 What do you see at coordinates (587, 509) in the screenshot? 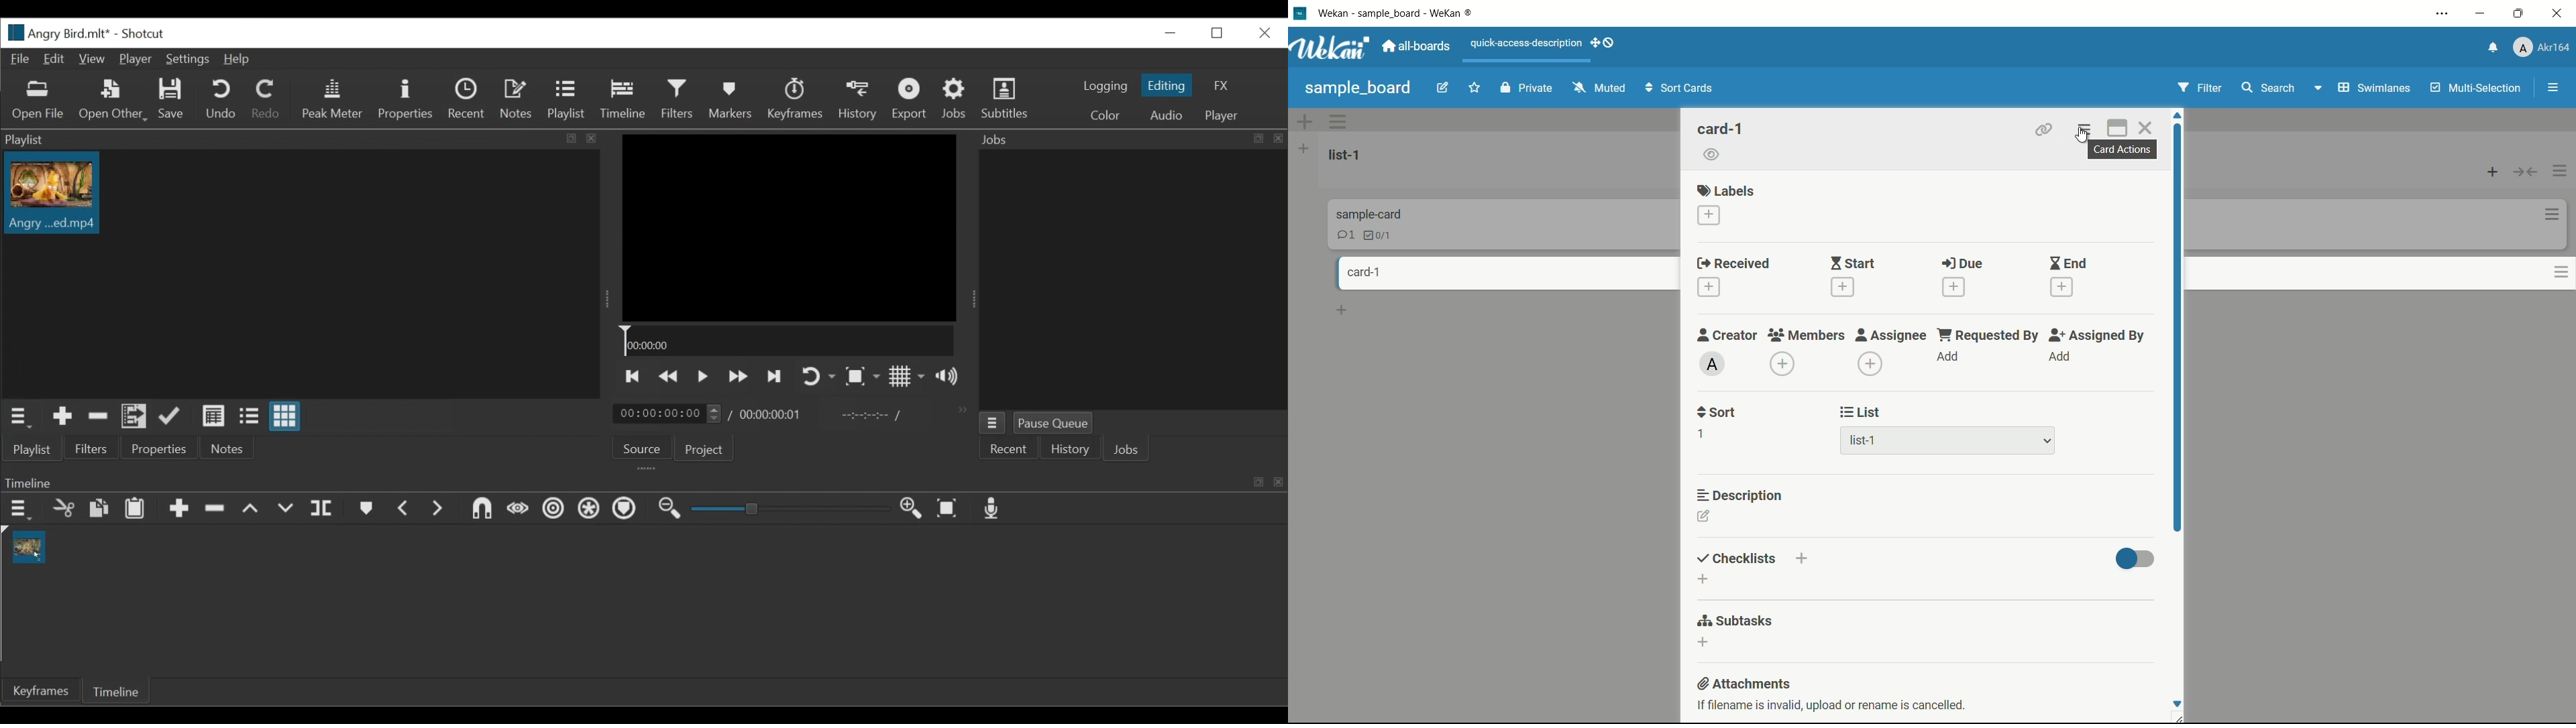
I see `Snap` at bounding box center [587, 509].